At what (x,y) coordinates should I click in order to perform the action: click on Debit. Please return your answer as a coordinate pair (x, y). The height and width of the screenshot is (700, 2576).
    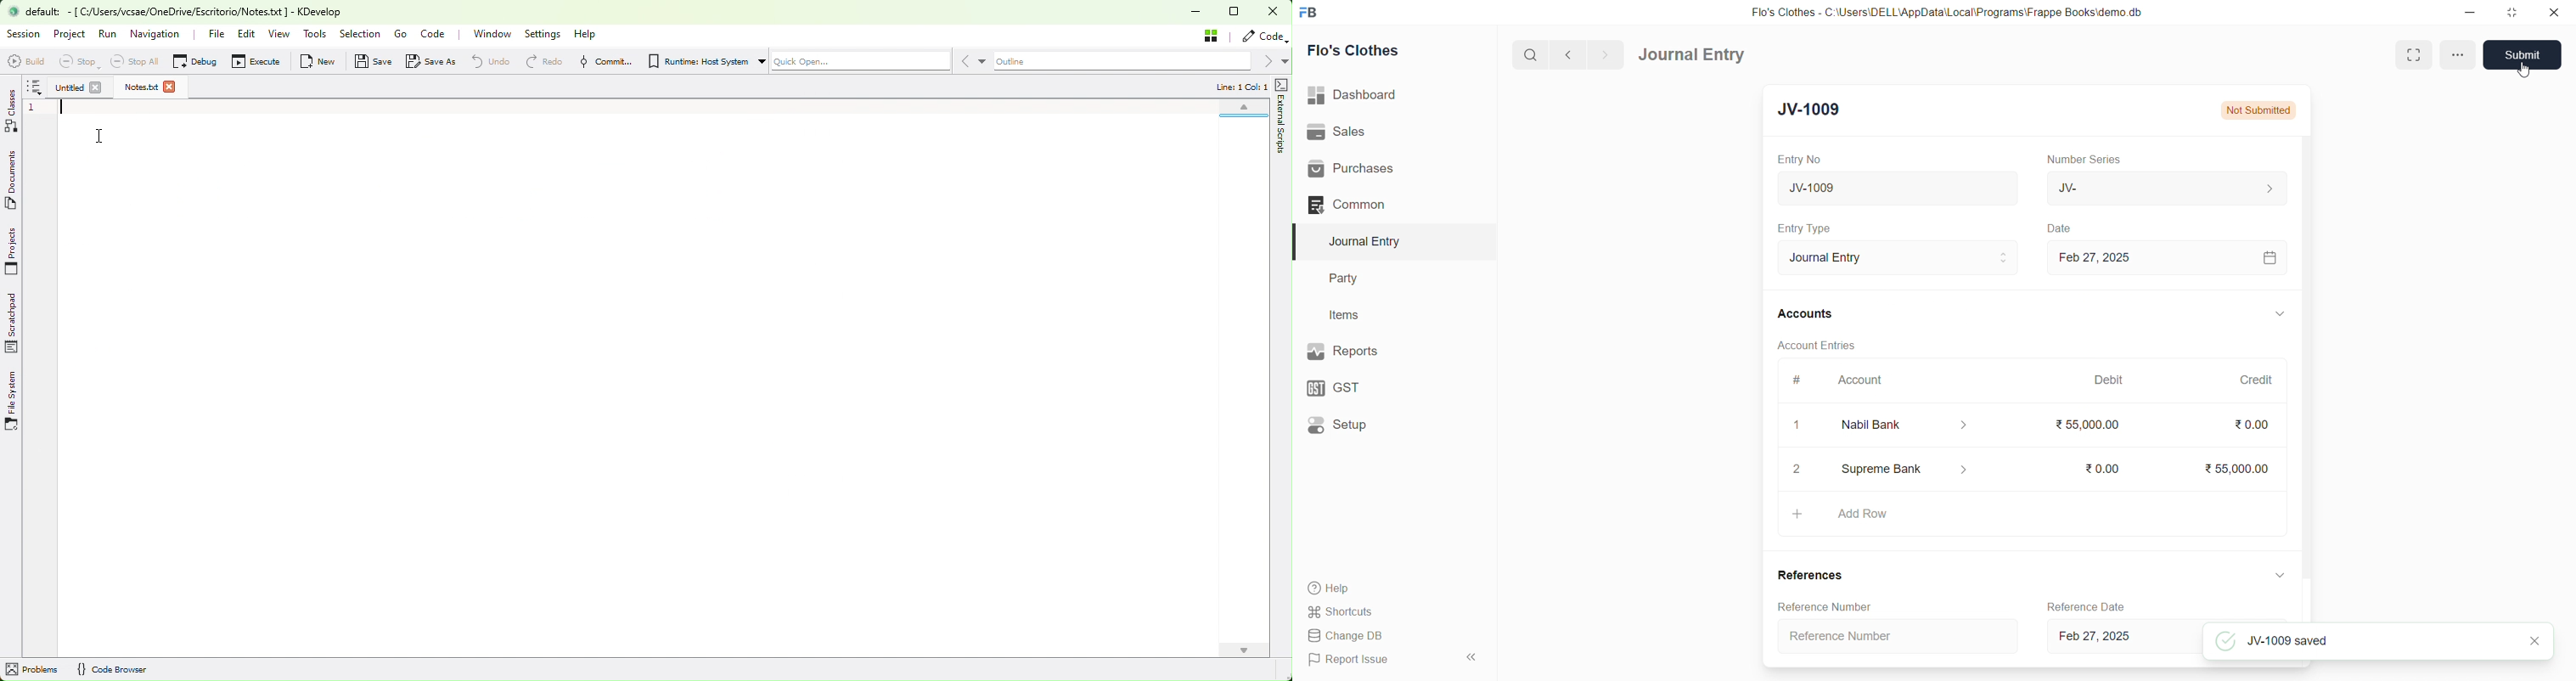
    Looking at the image, I should click on (2112, 379).